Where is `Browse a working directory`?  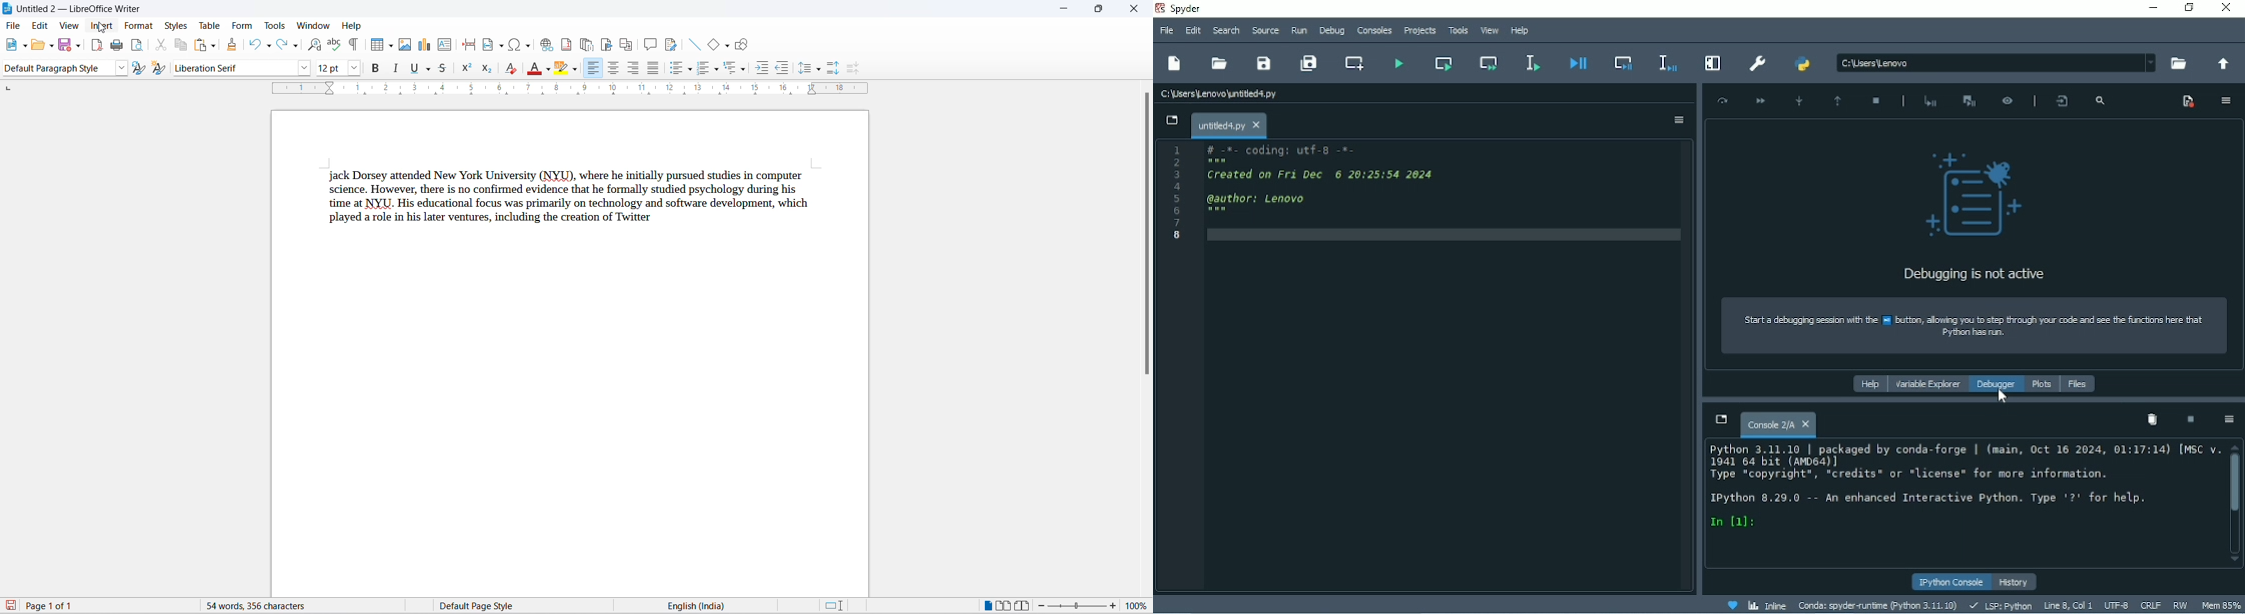 Browse a working directory is located at coordinates (2178, 64).